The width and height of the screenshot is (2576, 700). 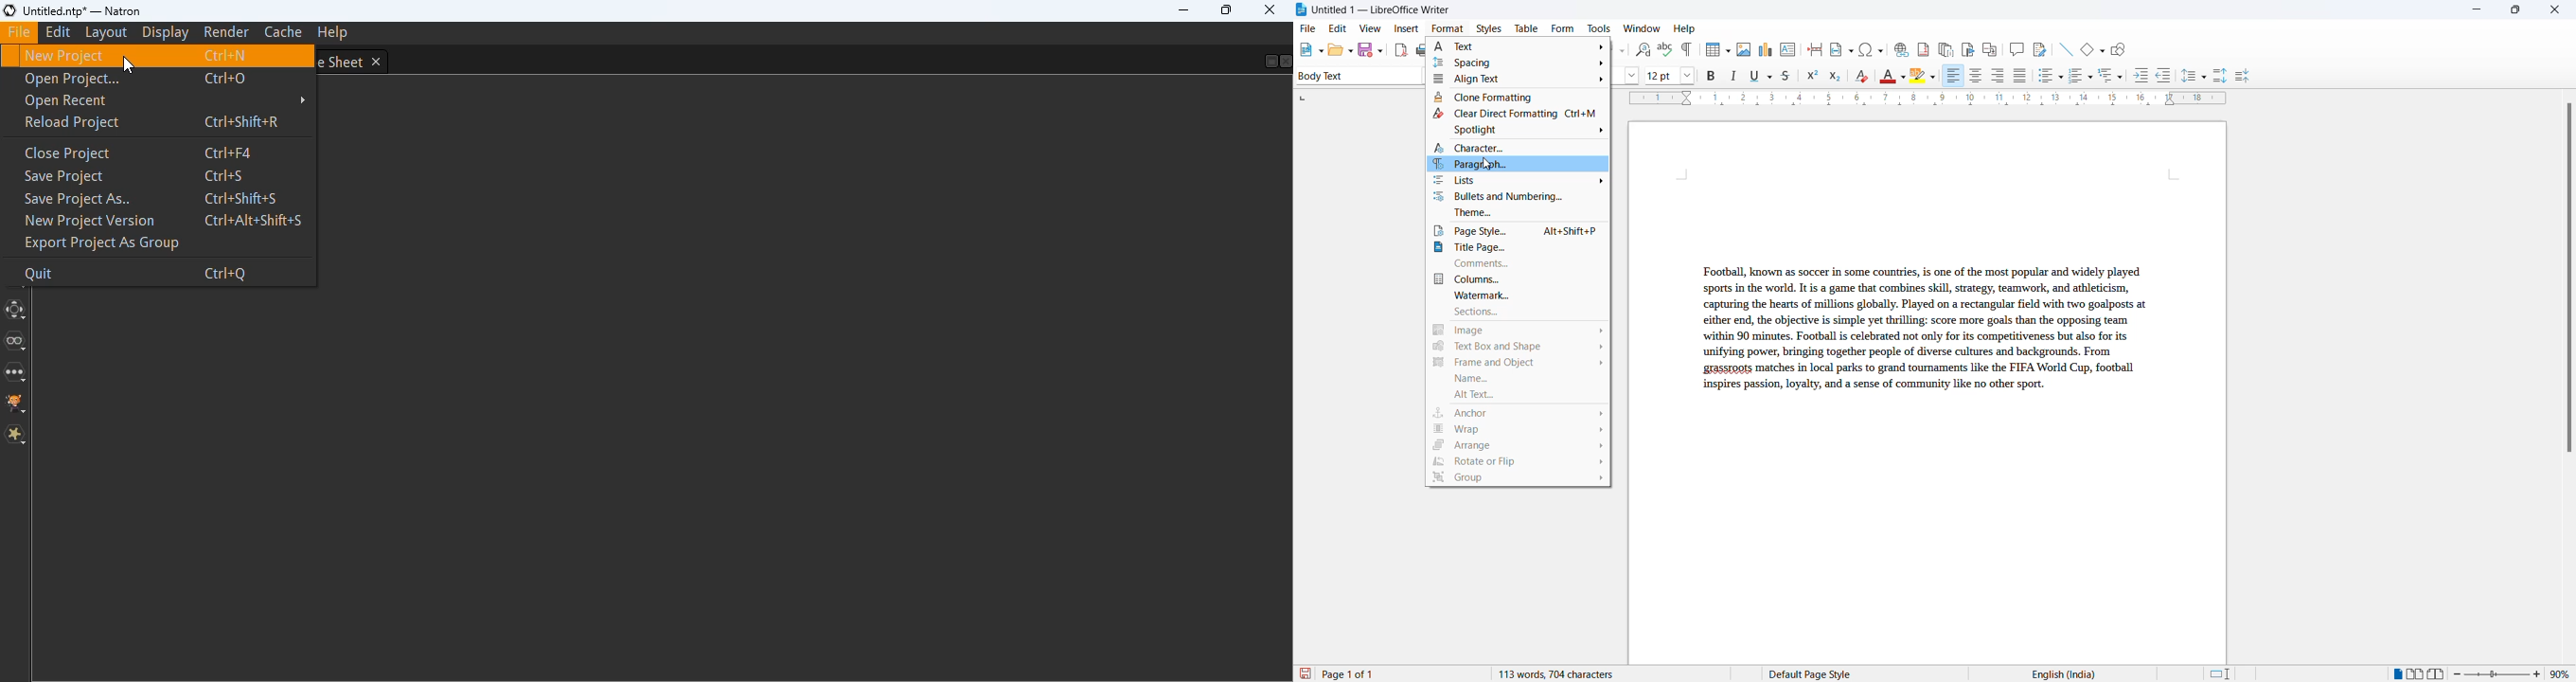 I want to click on close, so click(x=2558, y=11).